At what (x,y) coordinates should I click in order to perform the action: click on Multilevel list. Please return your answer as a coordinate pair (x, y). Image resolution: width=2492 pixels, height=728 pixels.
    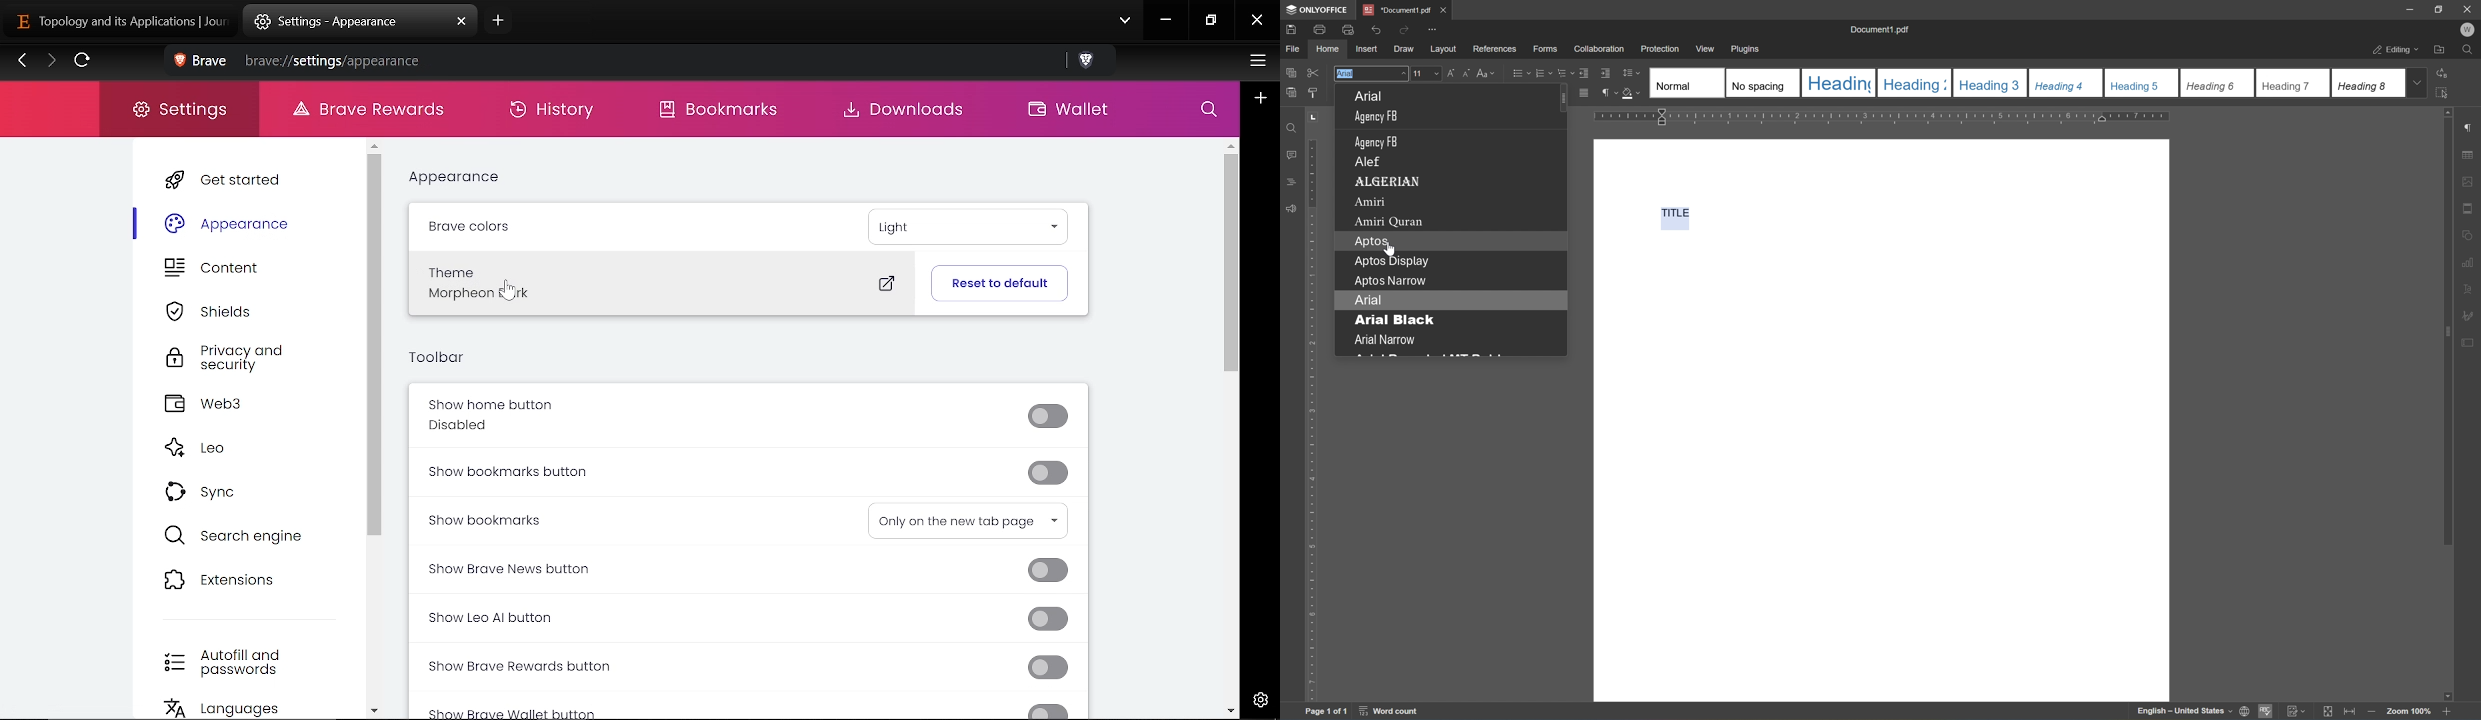
    Looking at the image, I should click on (1565, 72).